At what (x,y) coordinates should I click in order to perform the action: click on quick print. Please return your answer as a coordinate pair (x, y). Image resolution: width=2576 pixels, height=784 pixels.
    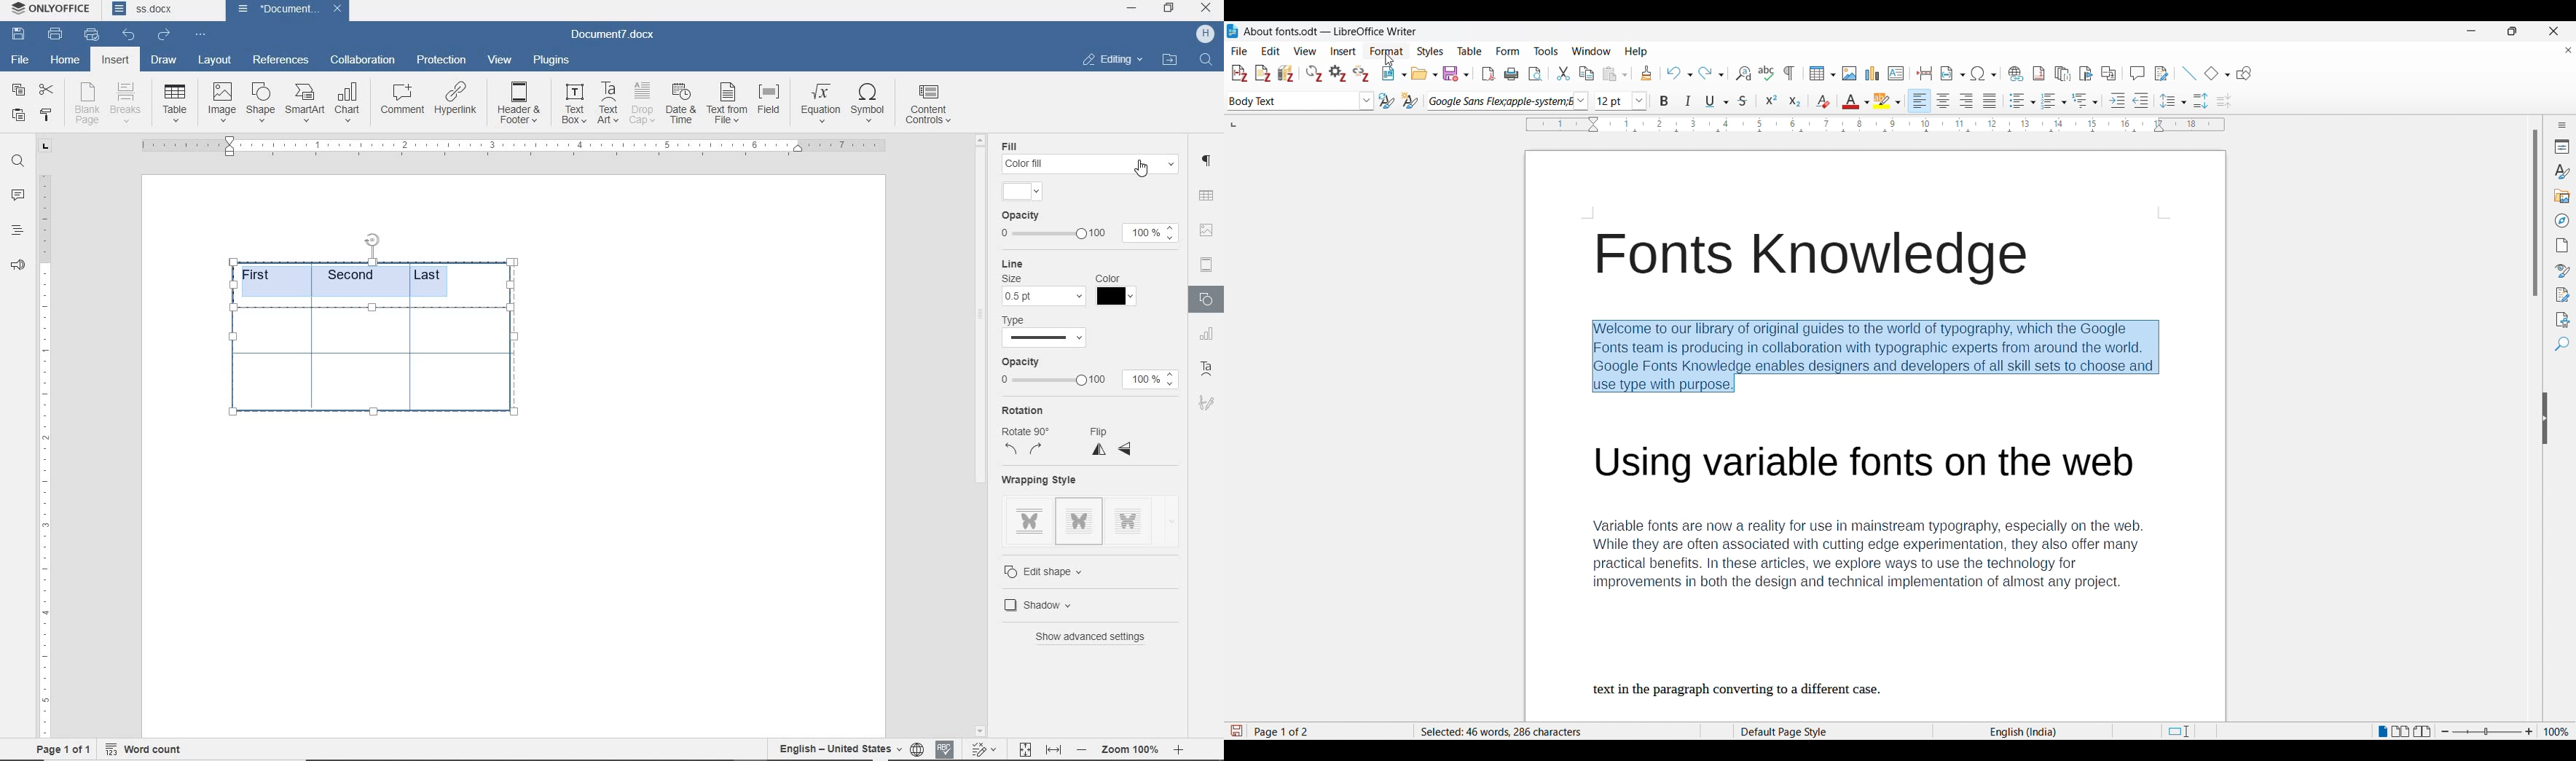
    Looking at the image, I should click on (91, 35).